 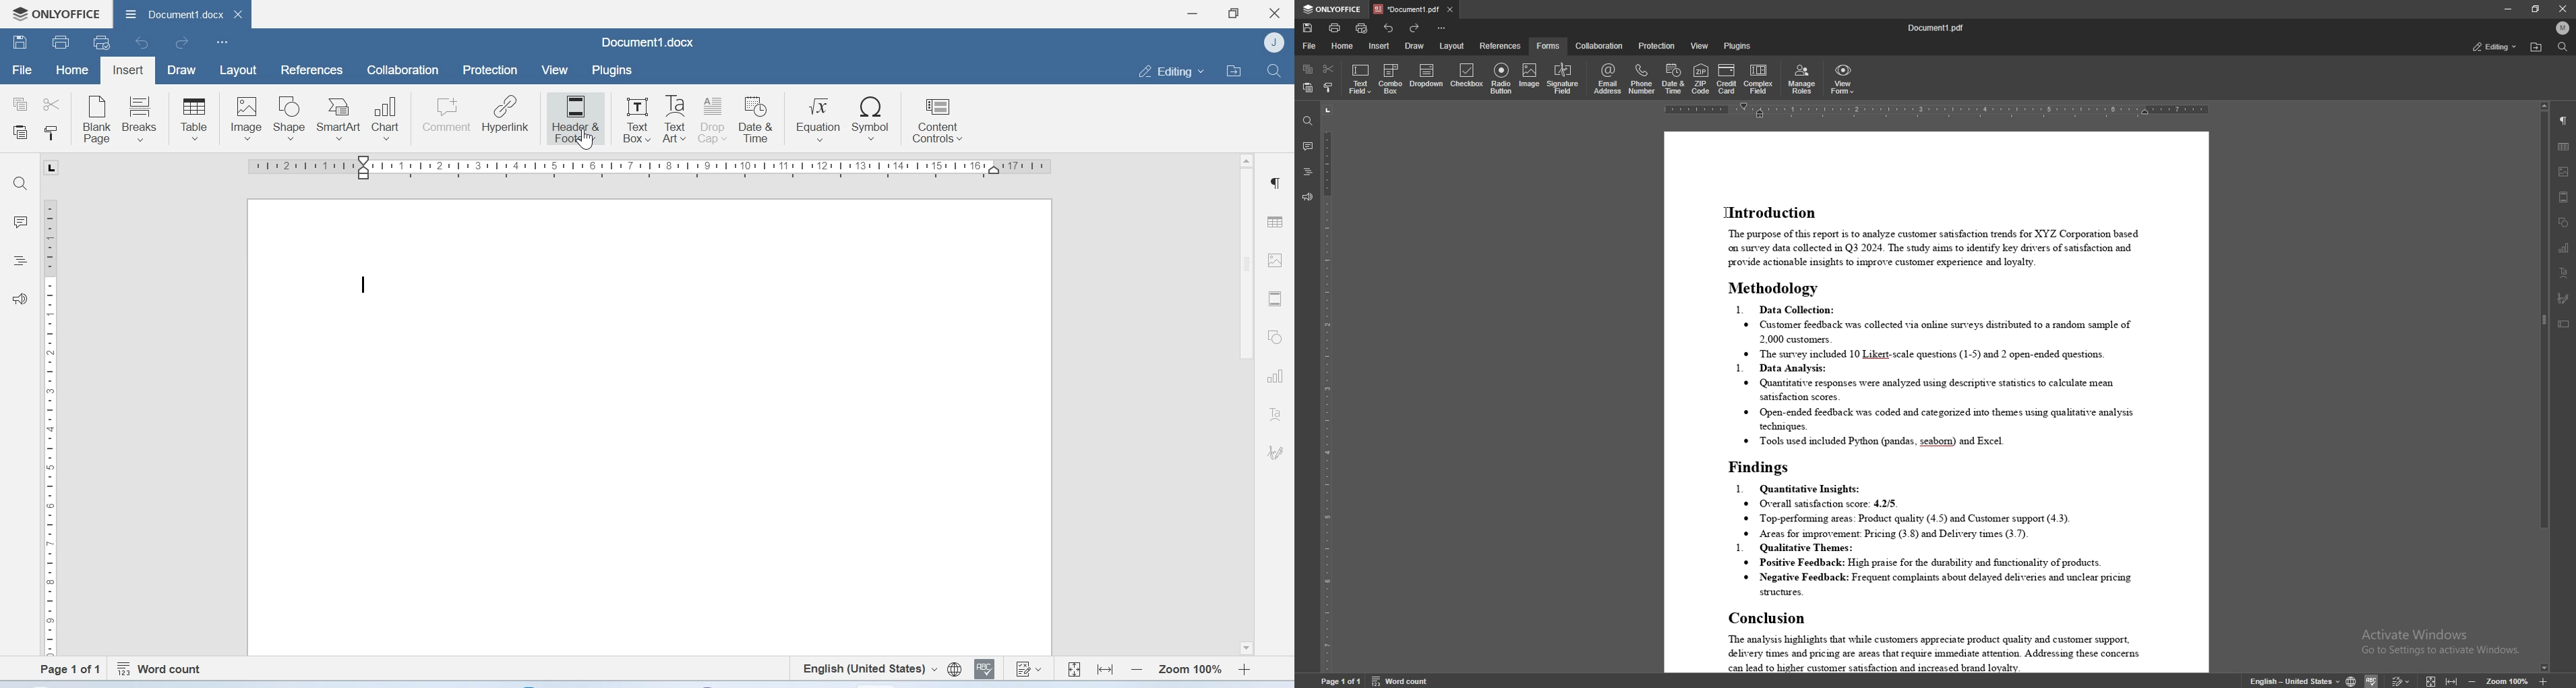 I want to click on L, so click(x=50, y=167).